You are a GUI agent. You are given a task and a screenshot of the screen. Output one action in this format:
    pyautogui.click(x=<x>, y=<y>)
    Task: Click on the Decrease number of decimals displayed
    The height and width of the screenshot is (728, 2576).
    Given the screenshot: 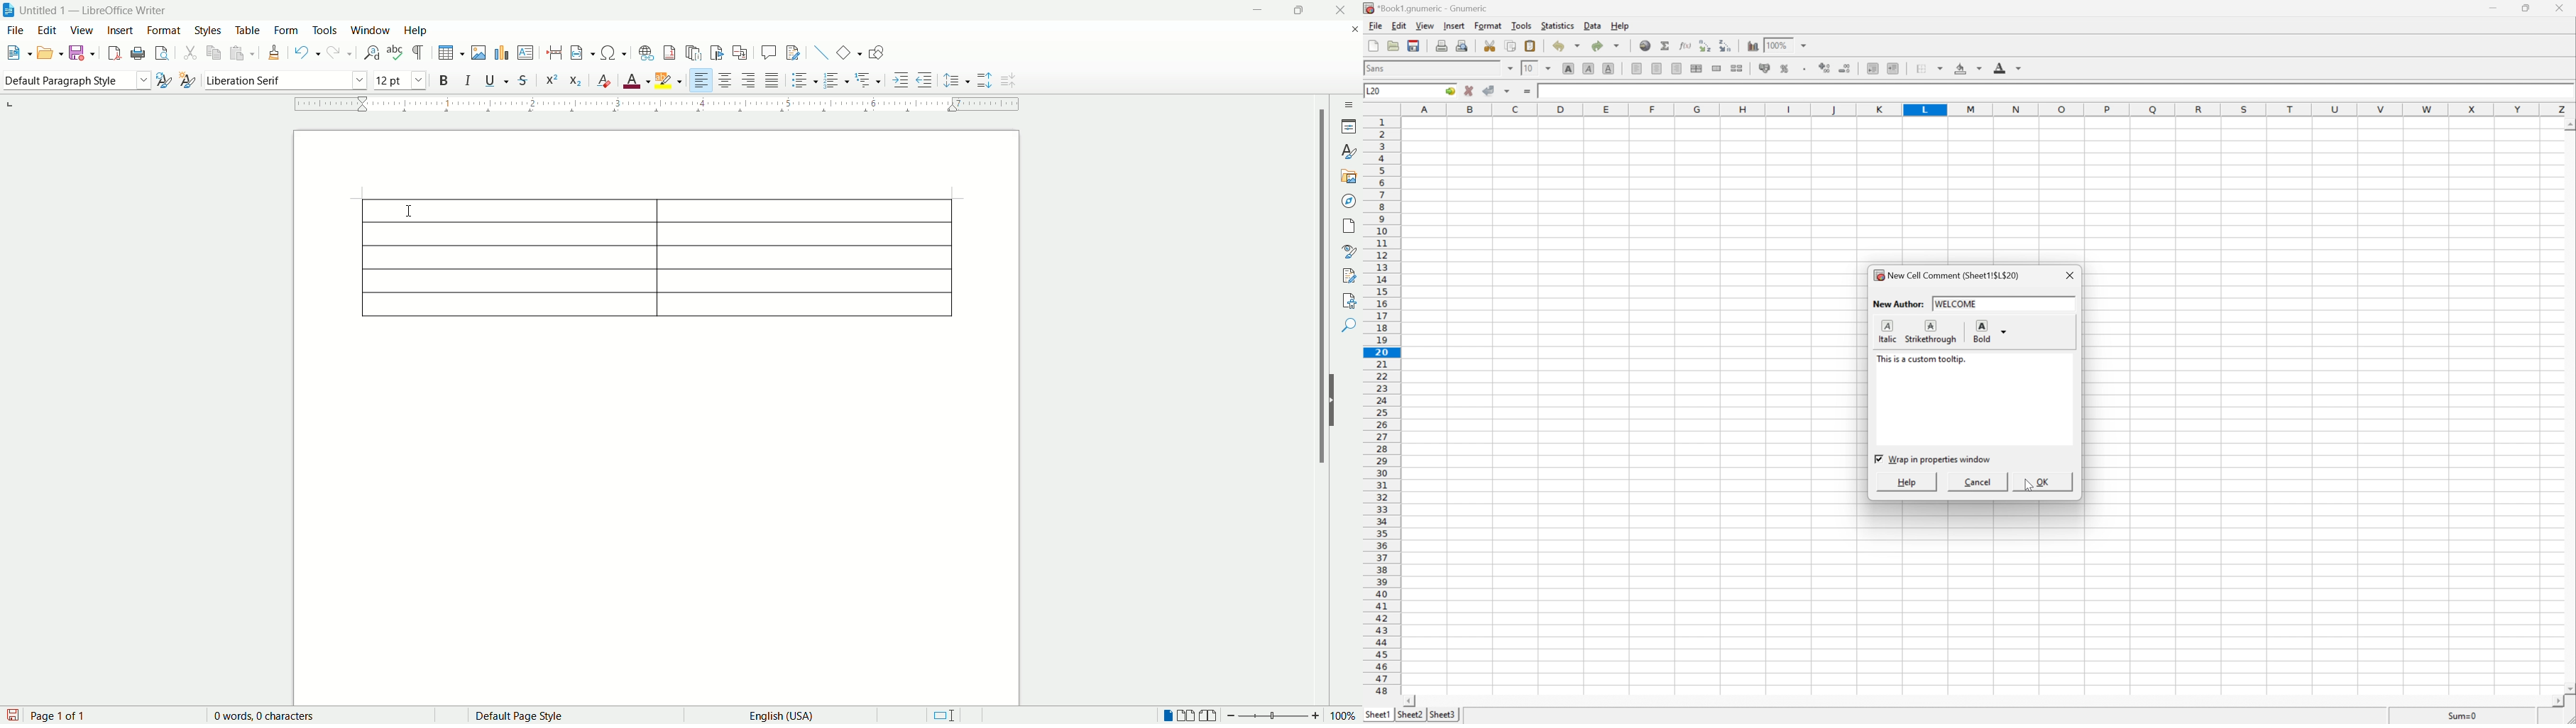 What is the action you would take?
    pyautogui.click(x=1845, y=68)
    